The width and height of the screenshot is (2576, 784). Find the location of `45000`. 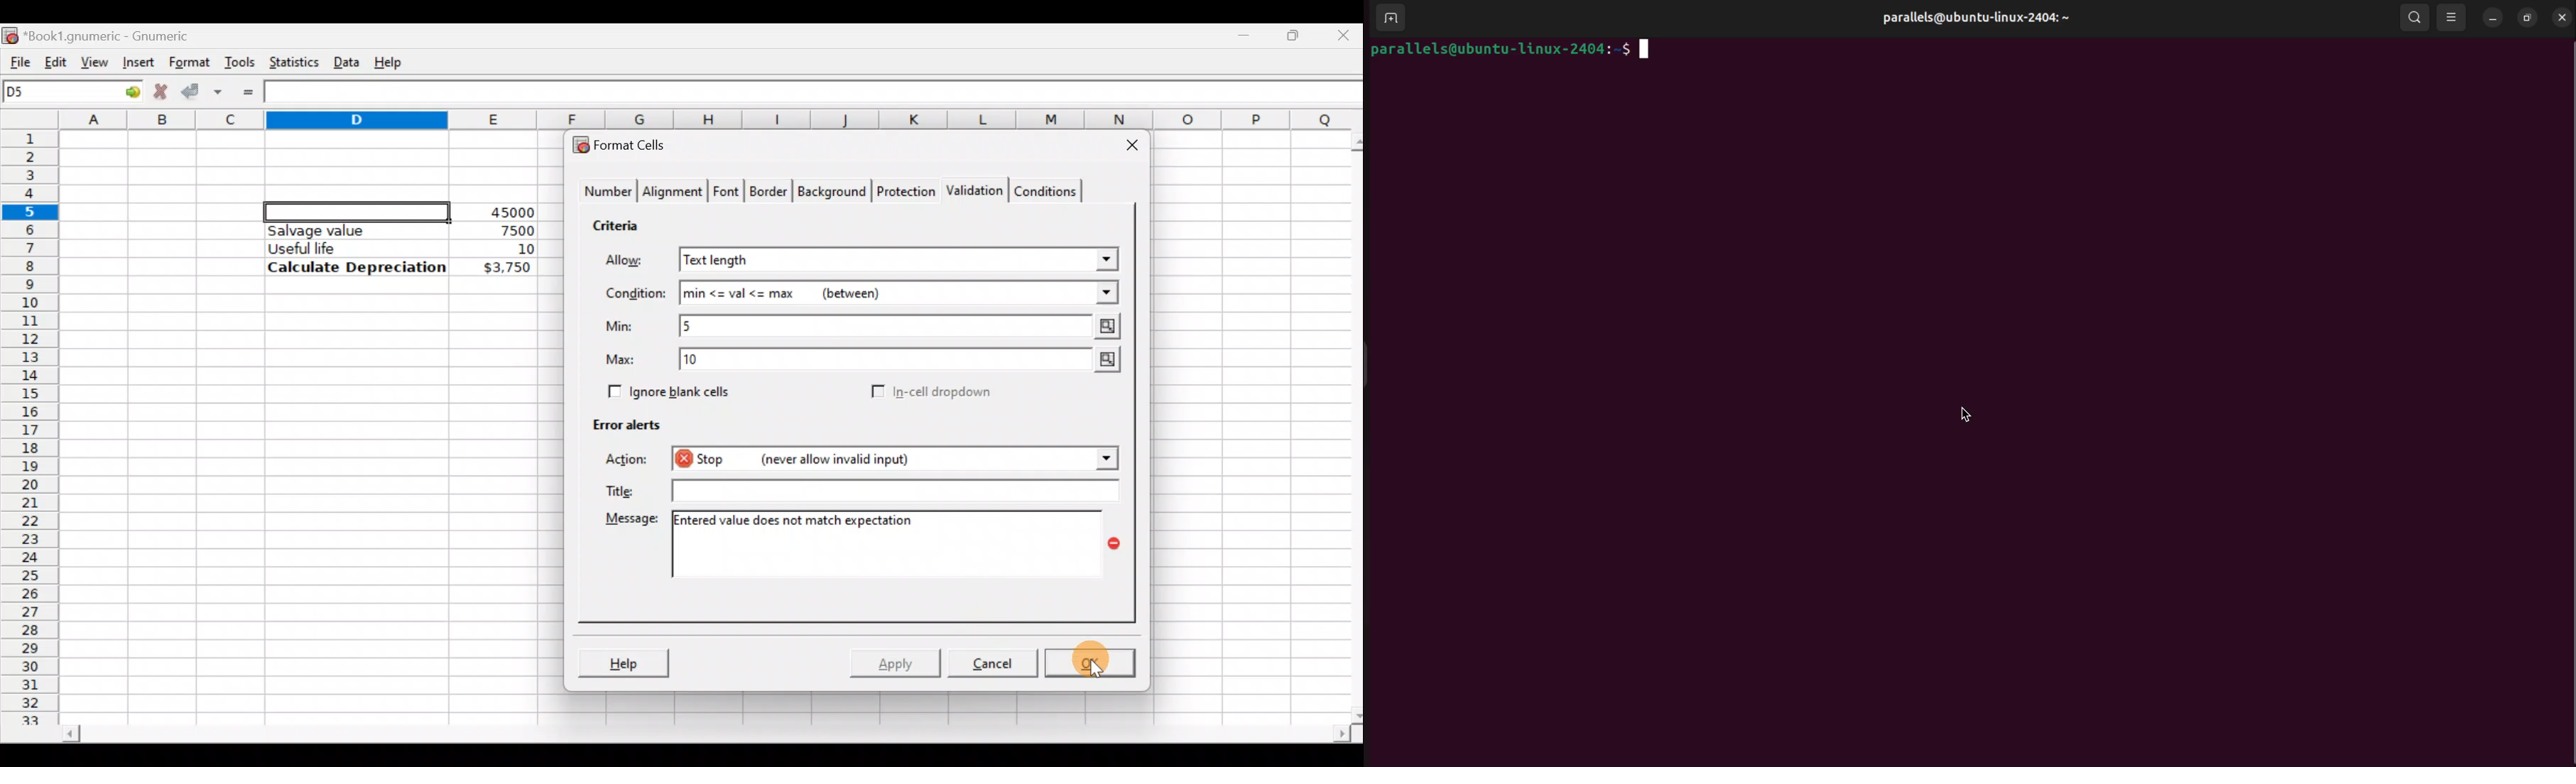

45000 is located at coordinates (507, 212).